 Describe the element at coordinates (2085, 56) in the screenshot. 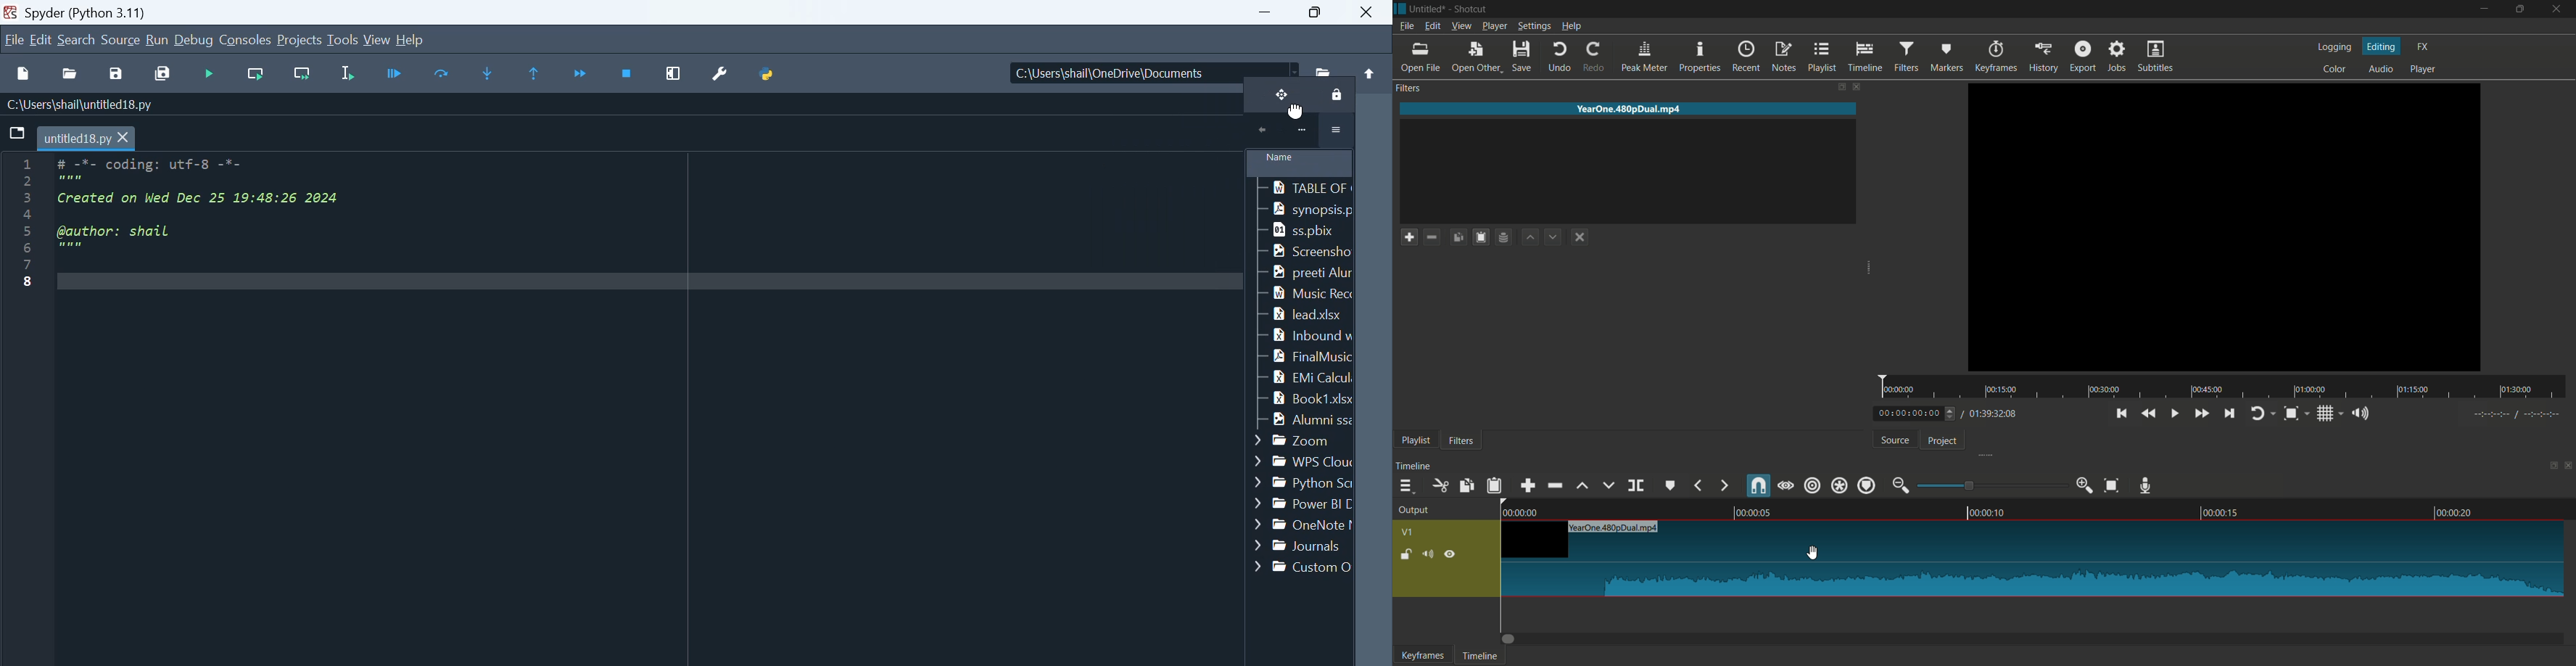

I see `export` at that location.